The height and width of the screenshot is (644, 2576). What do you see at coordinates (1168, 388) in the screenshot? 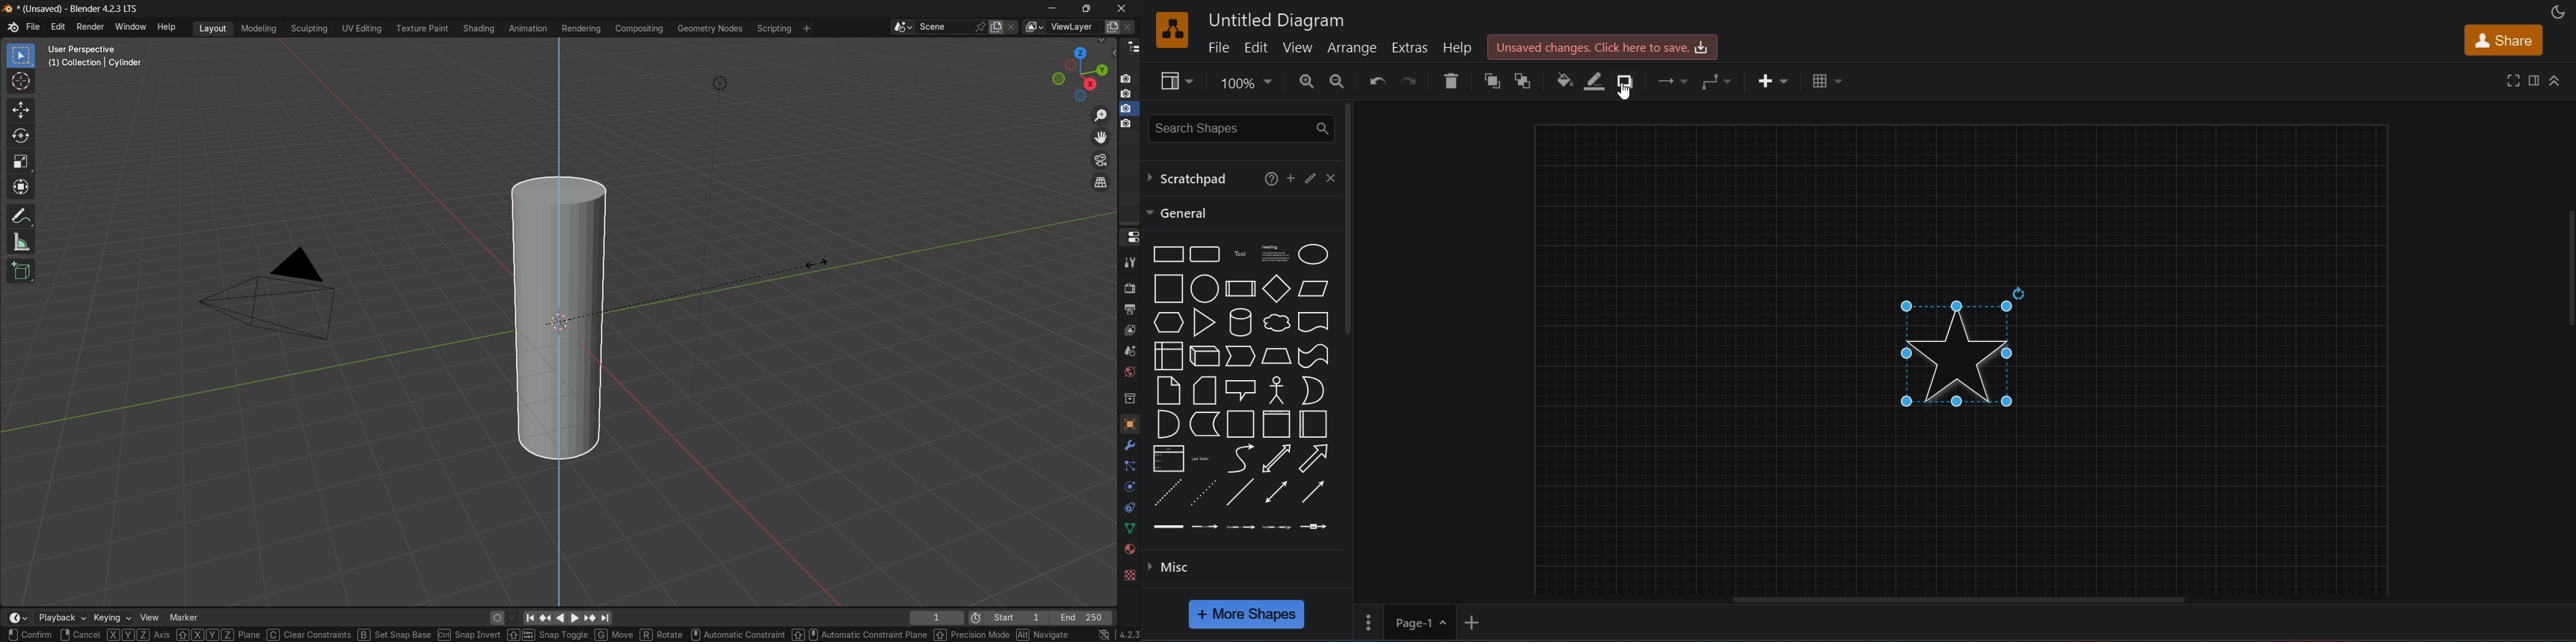
I see `note` at bounding box center [1168, 388].